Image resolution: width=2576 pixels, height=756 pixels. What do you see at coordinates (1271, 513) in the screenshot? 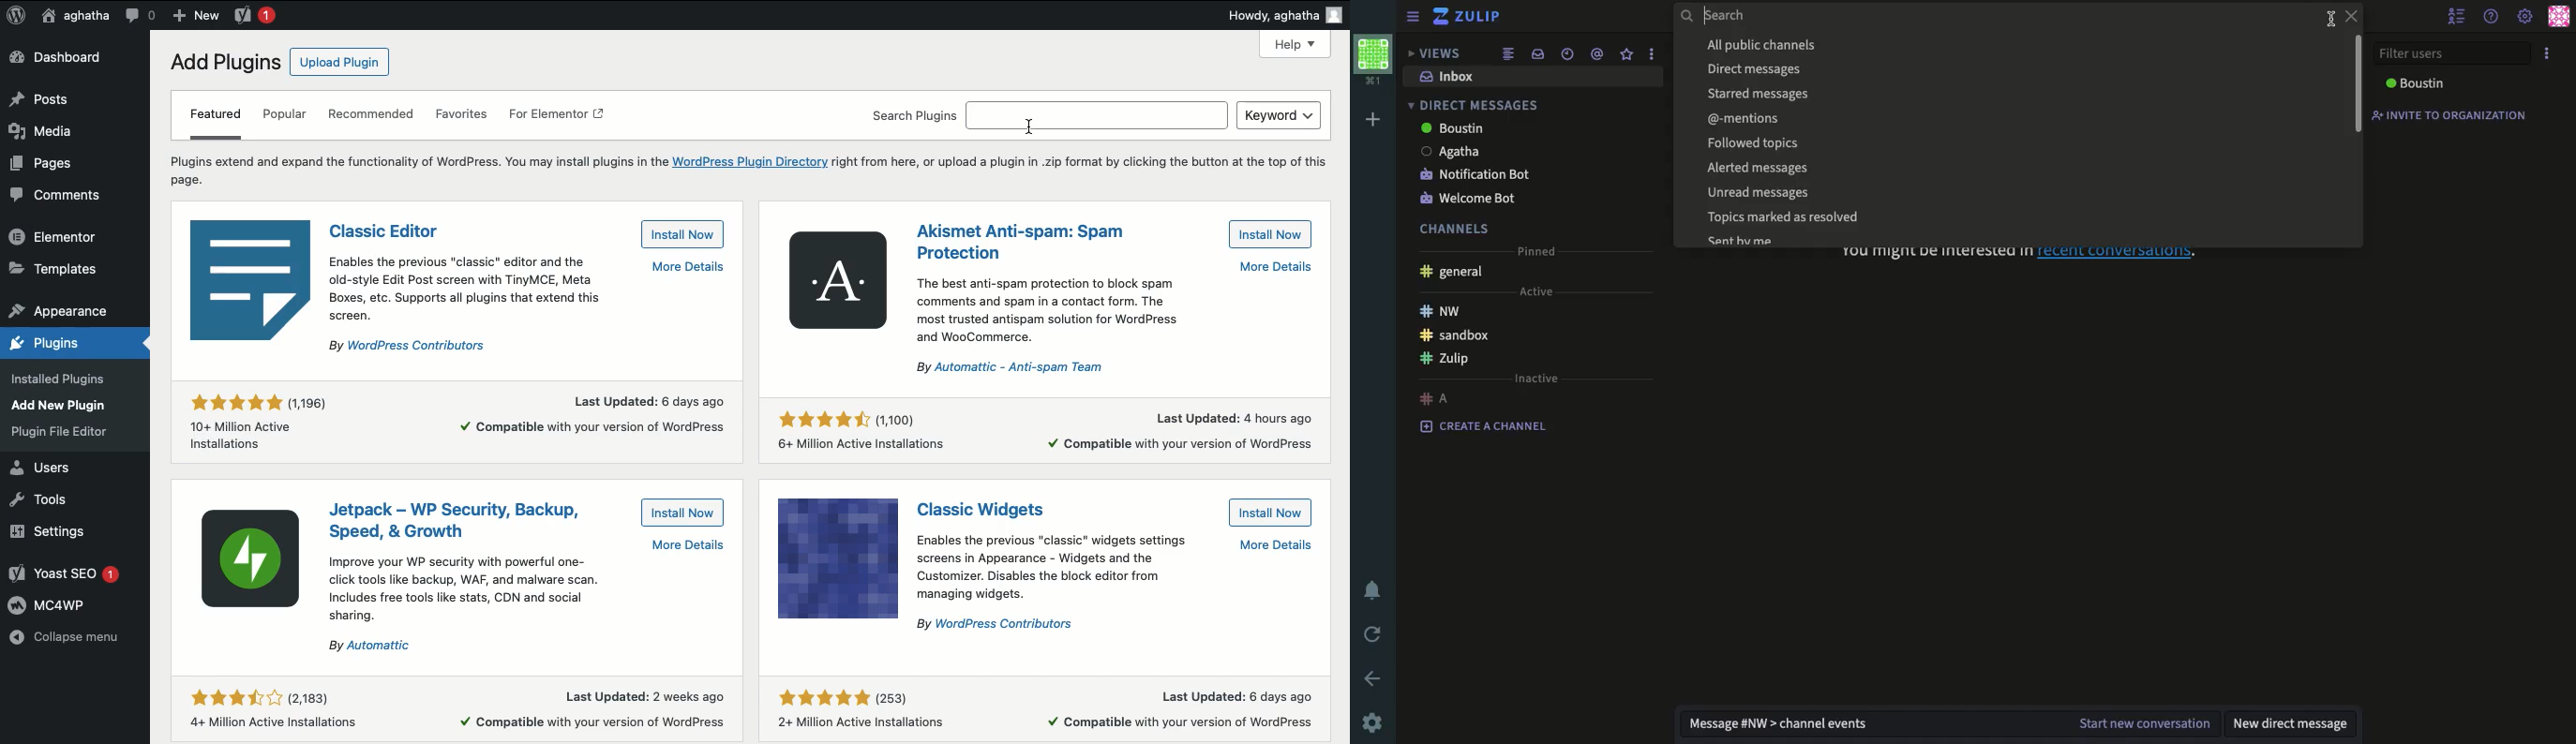
I see `Install now` at bounding box center [1271, 513].